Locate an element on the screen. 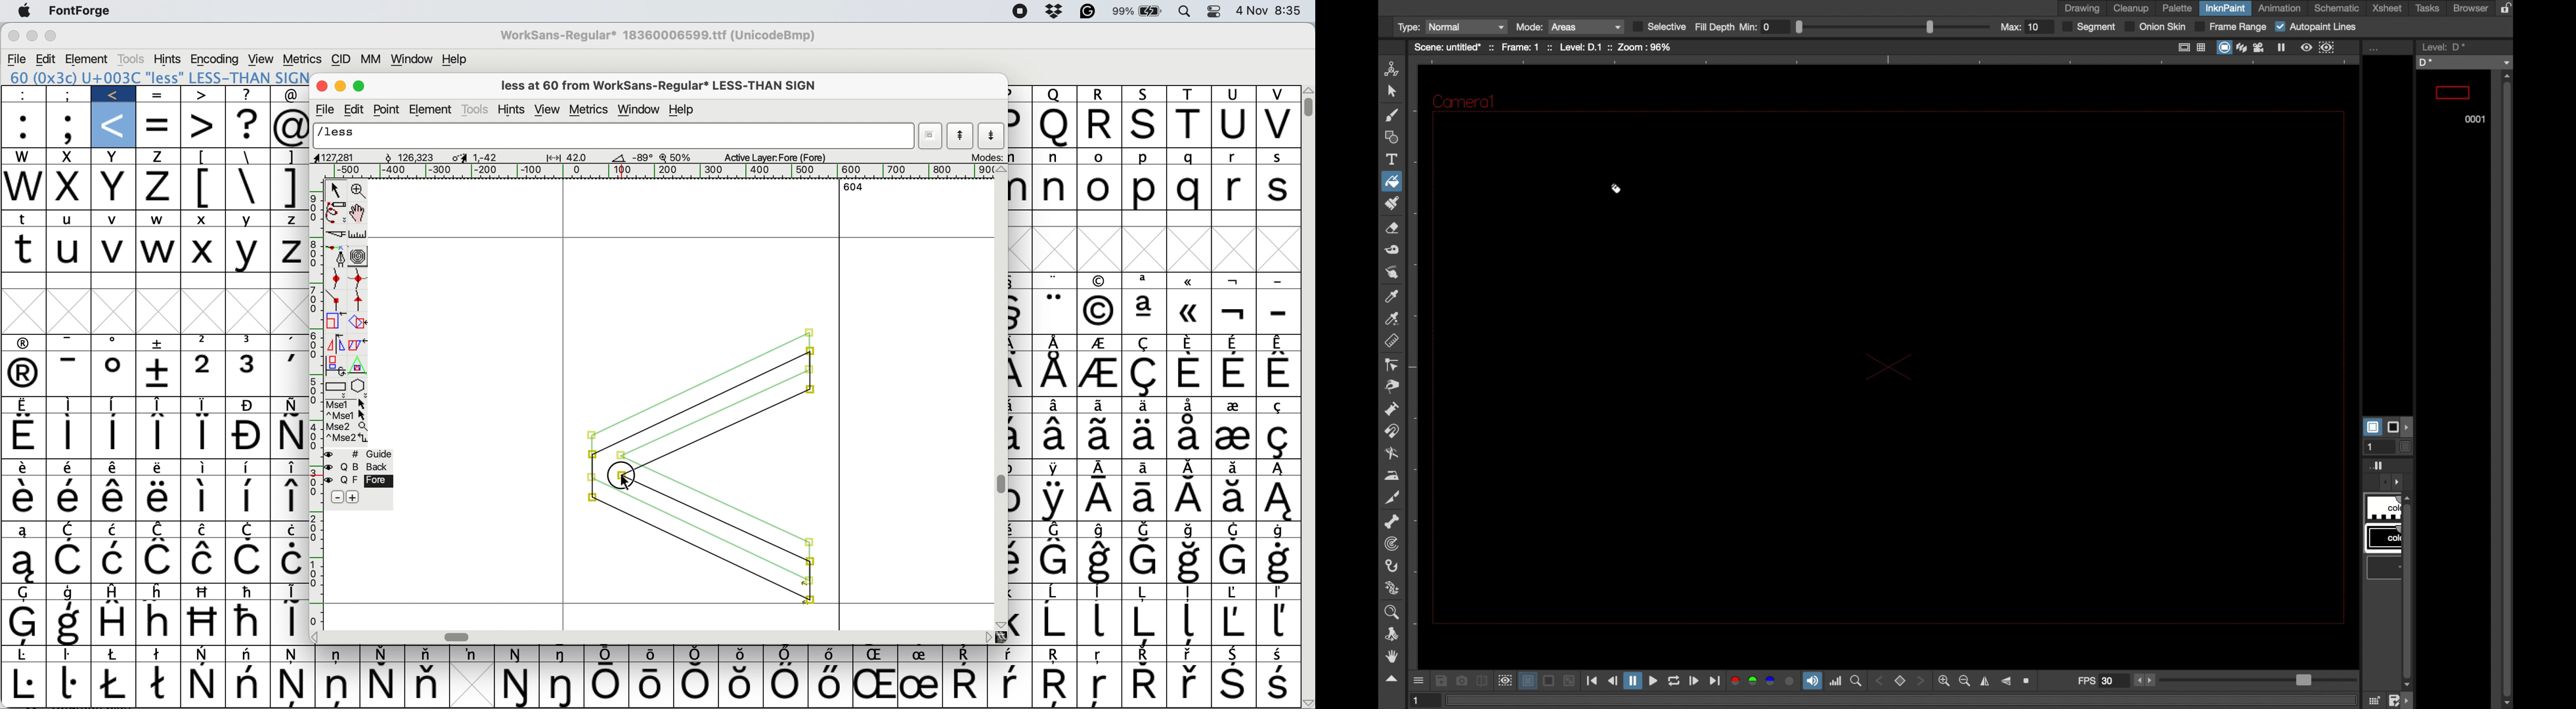 Image resolution: width=2576 pixels, height=728 pixels. screen is located at coordinates (1549, 681).